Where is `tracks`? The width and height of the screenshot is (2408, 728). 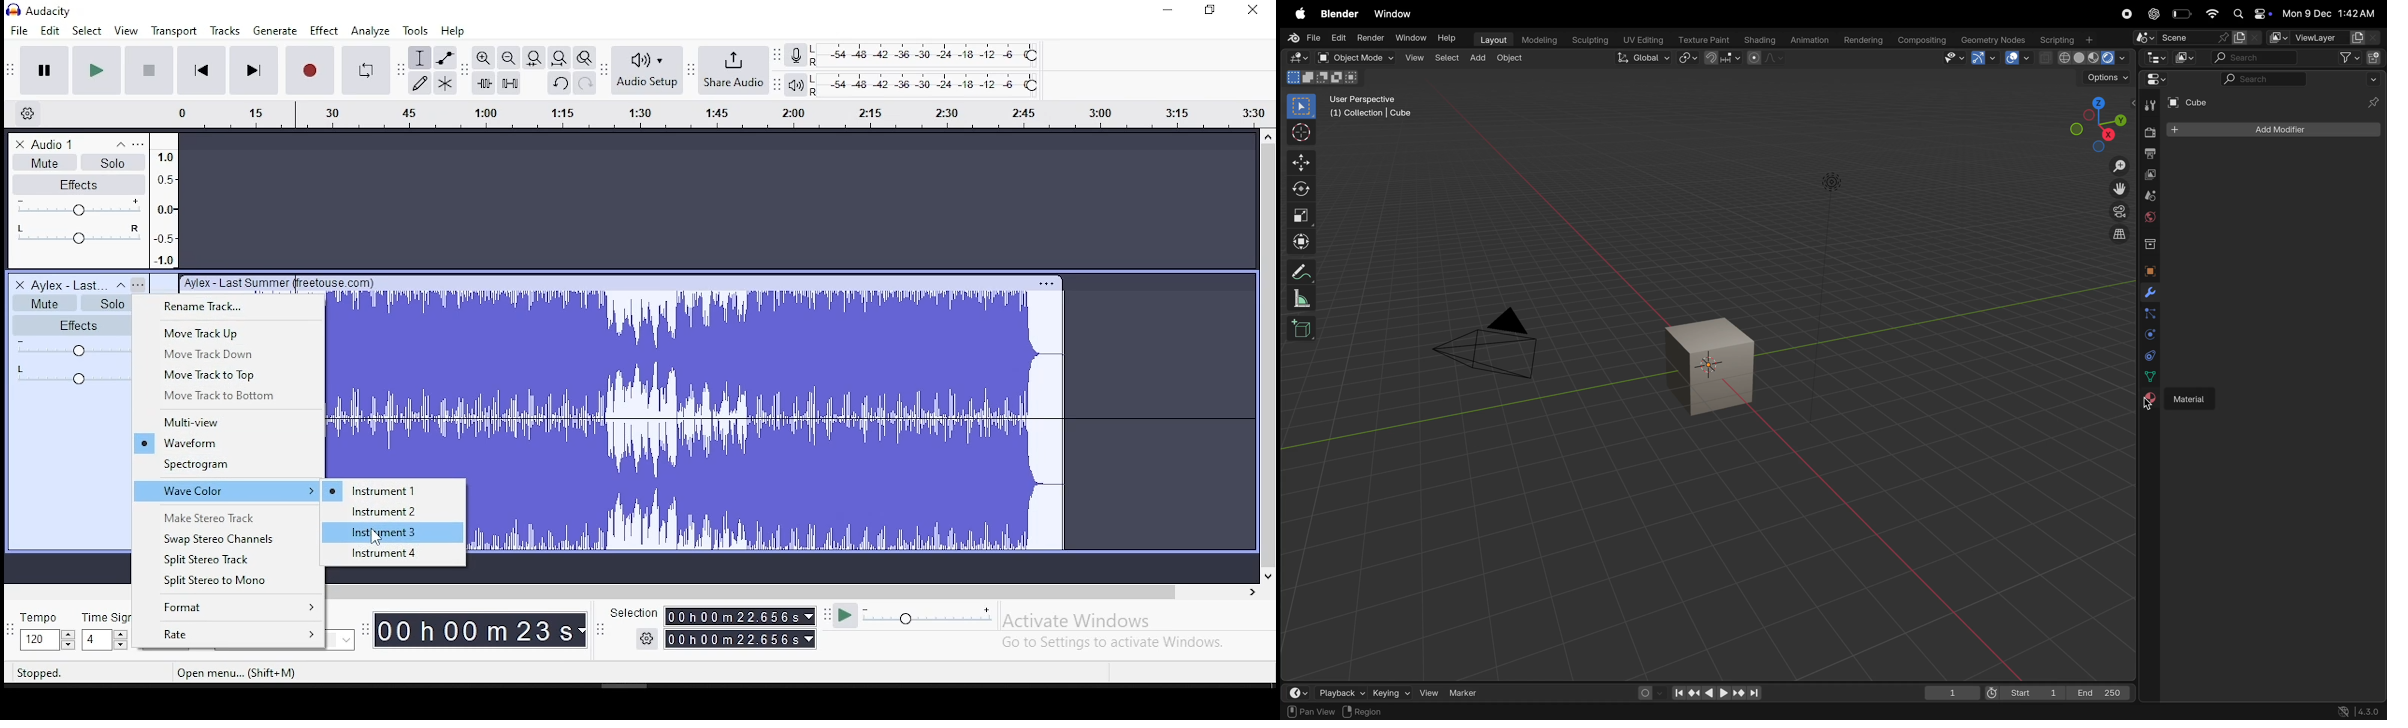
tracks is located at coordinates (225, 30).